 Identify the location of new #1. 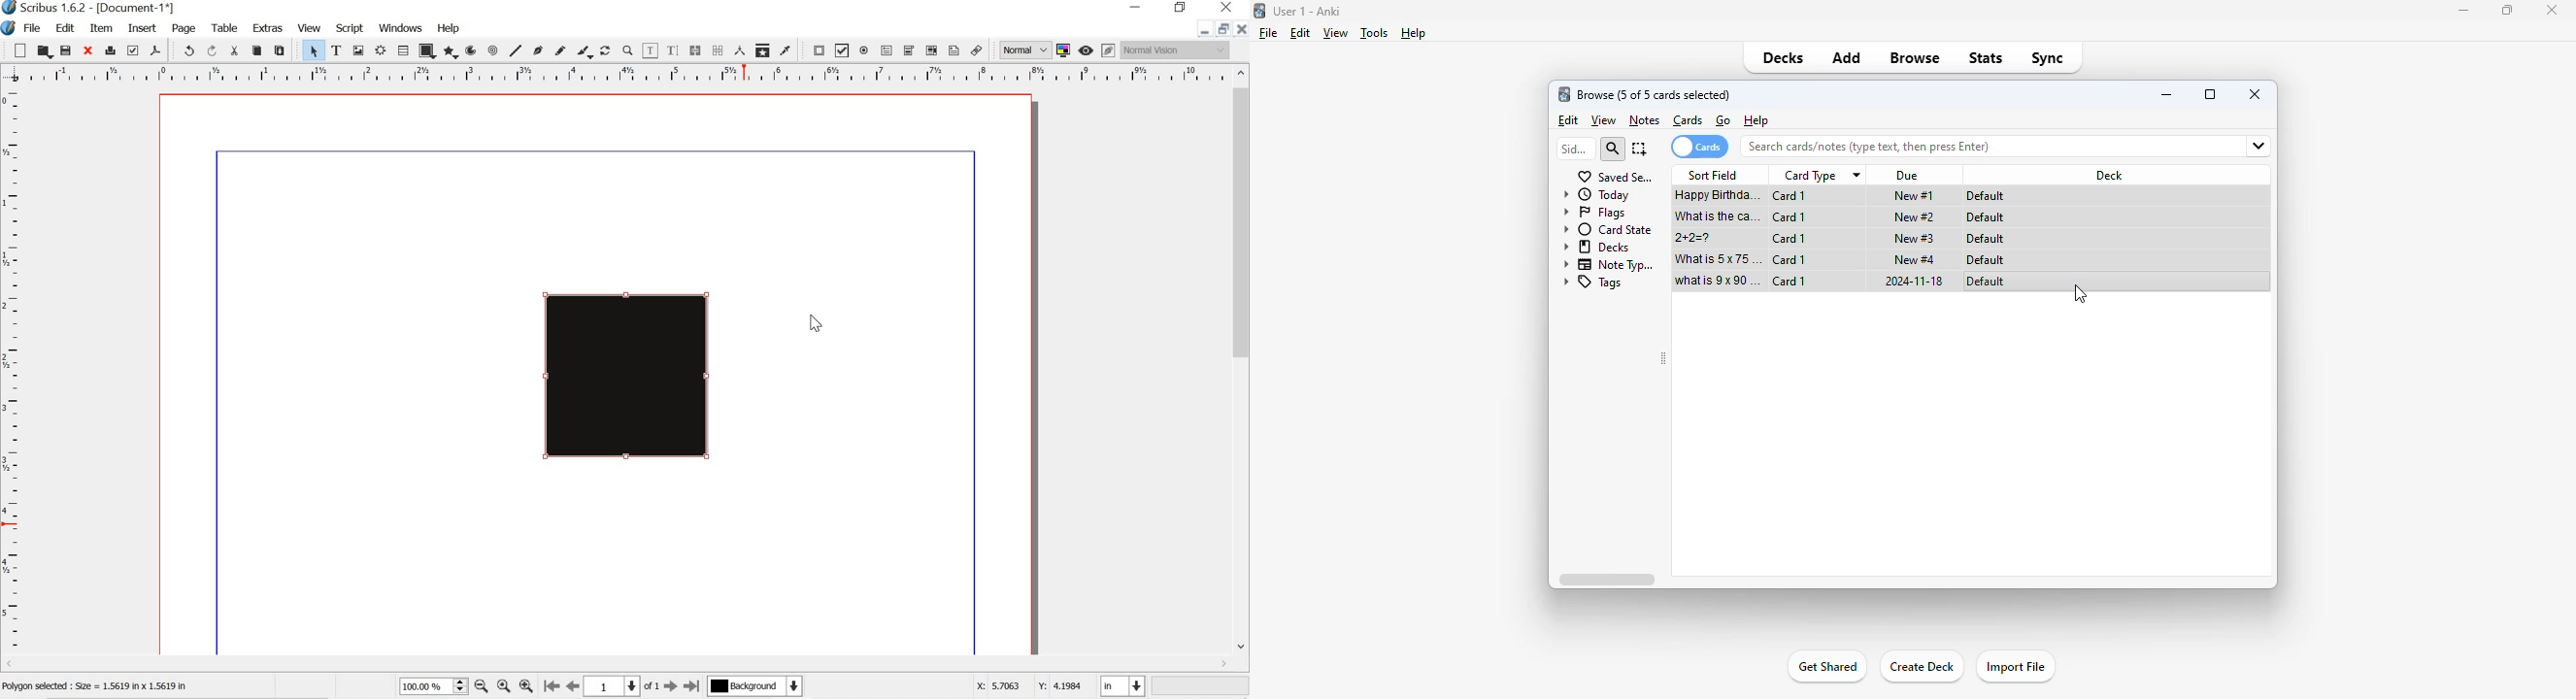
(1914, 195).